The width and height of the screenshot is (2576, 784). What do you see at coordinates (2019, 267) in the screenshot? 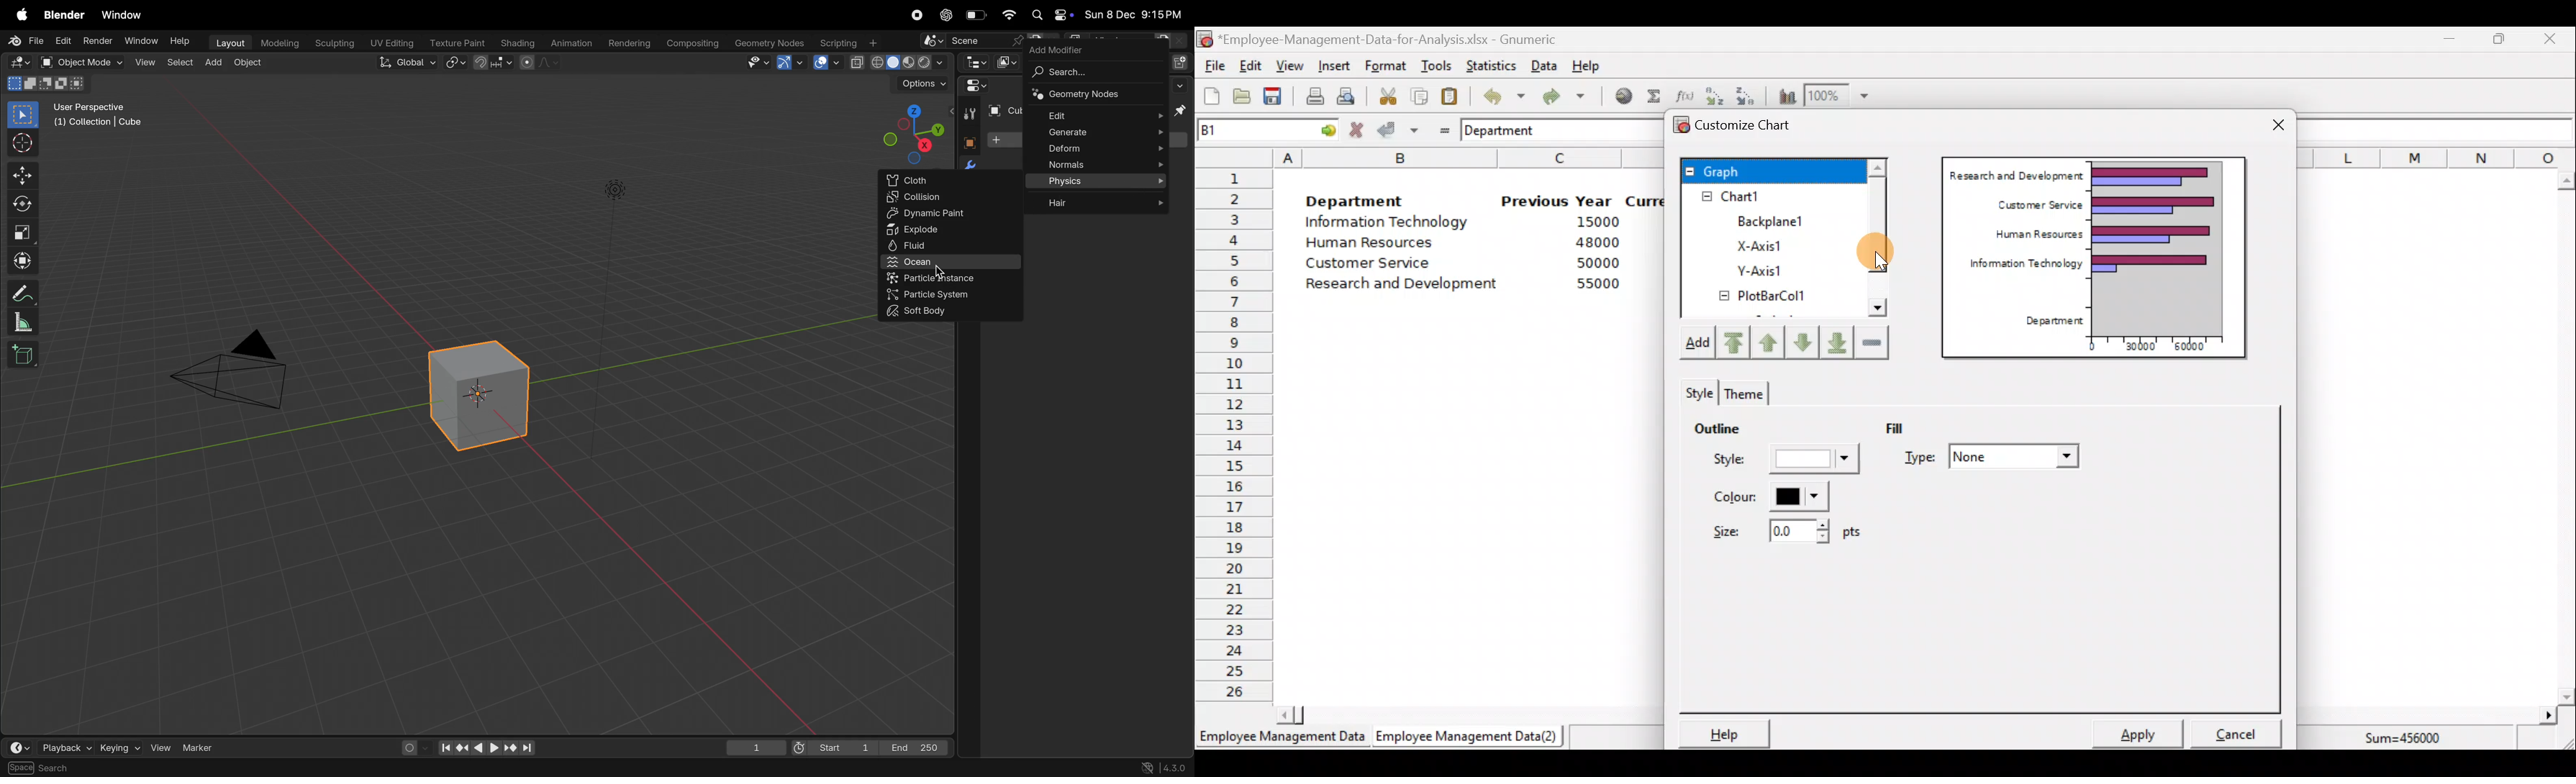
I see `Information Technology` at bounding box center [2019, 267].